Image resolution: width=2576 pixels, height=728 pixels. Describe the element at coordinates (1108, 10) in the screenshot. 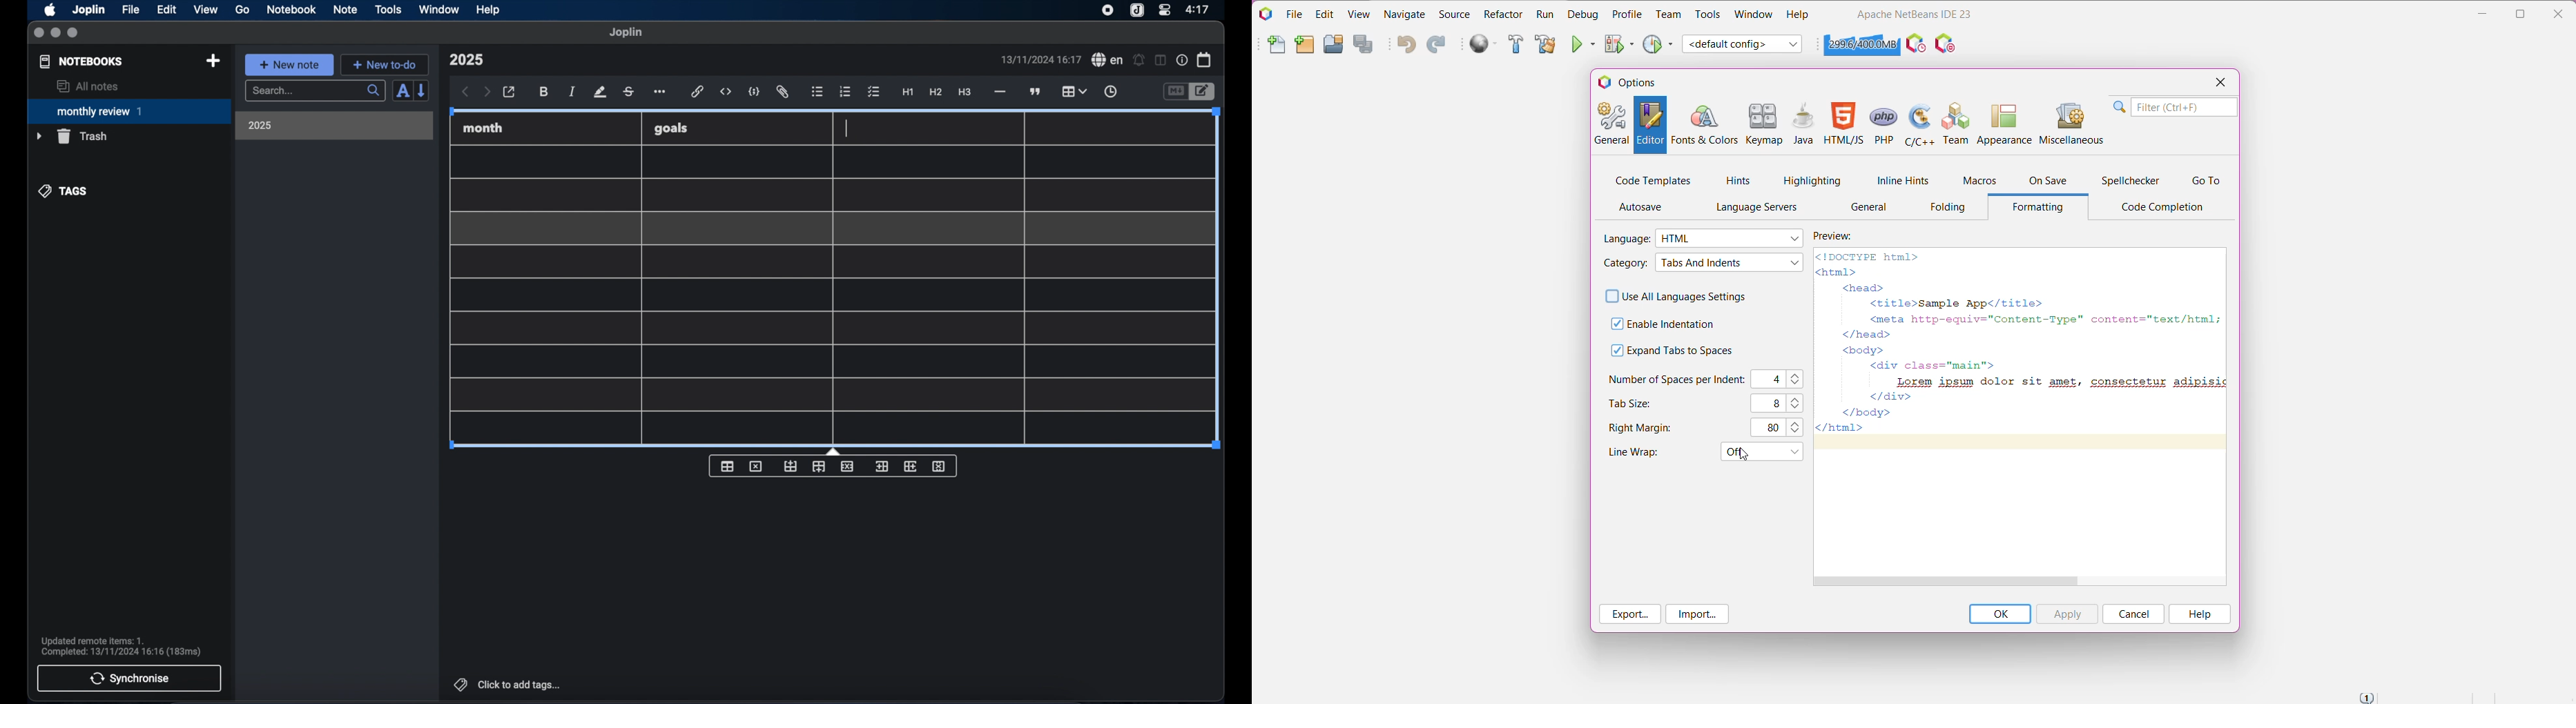

I see `screen recorder icon` at that location.